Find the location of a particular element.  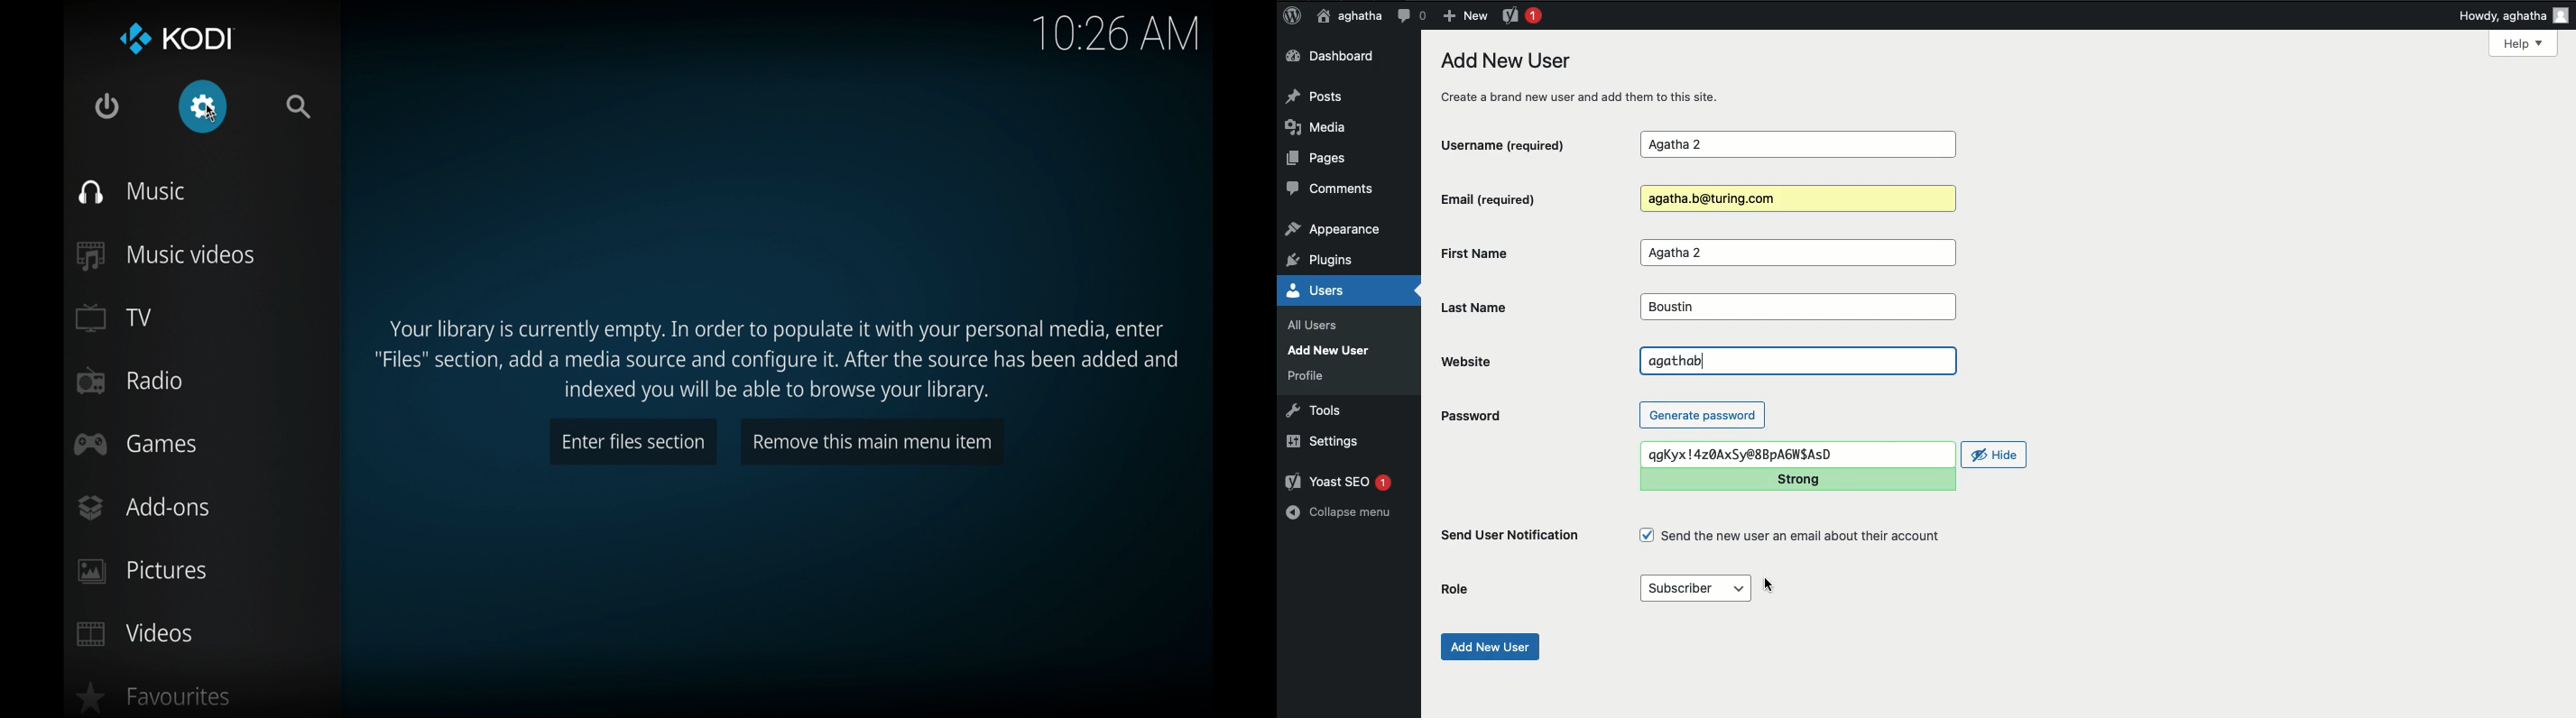

Comments is located at coordinates (1332, 191).